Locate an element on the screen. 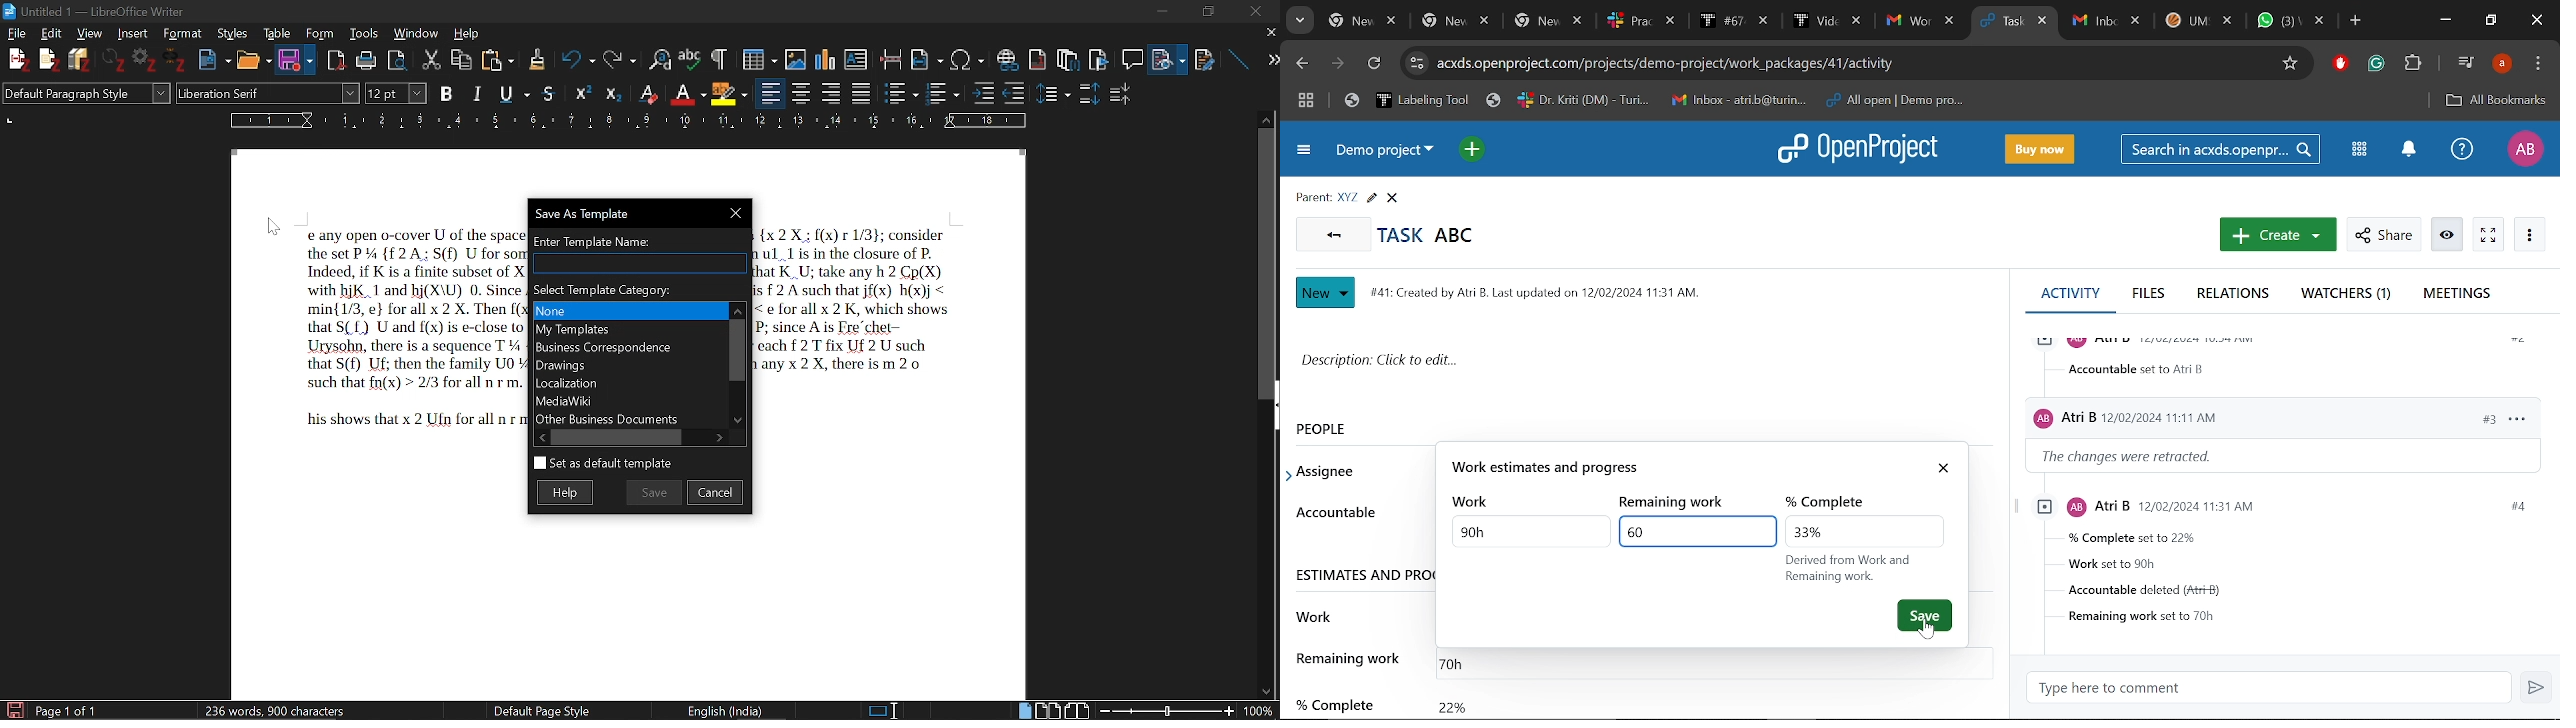  CIte address is located at coordinates (1851, 62).